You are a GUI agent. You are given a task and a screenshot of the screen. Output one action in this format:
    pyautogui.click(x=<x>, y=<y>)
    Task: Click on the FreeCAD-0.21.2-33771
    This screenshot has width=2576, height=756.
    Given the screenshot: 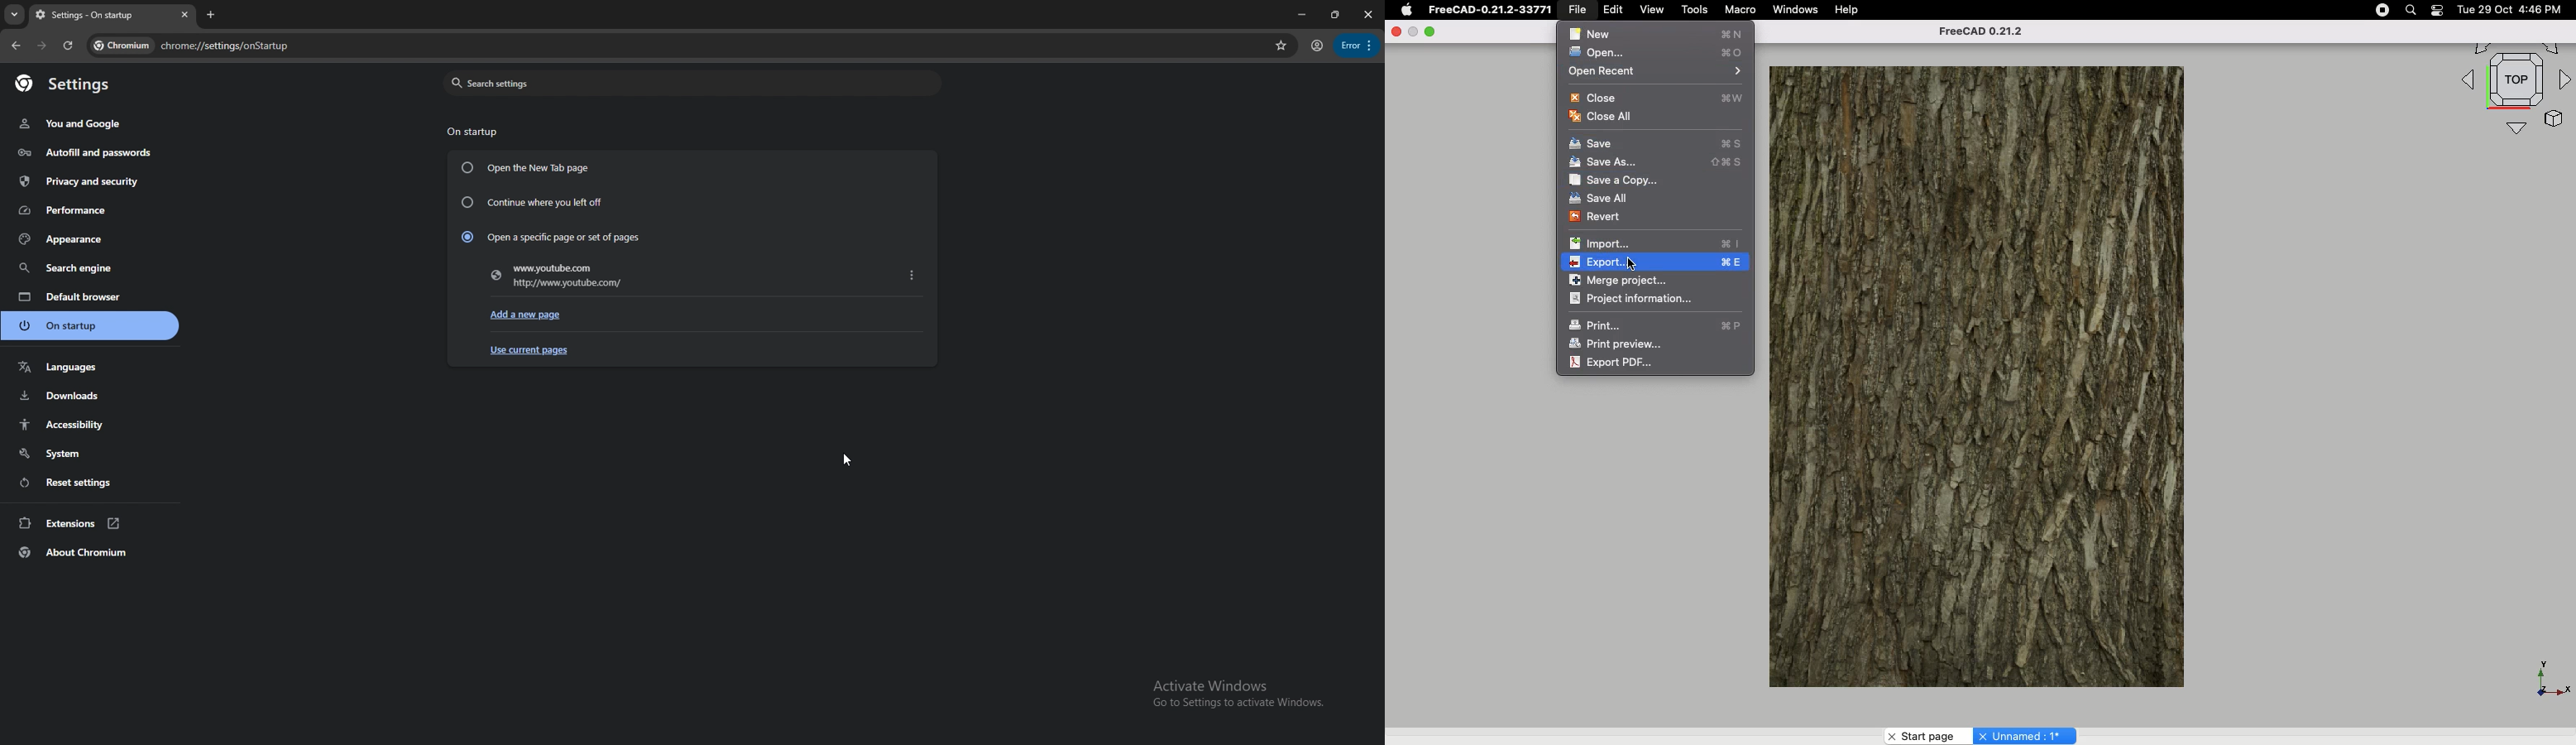 What is the action you would take?
    pyautogui.click(x=1488, y=10)
    